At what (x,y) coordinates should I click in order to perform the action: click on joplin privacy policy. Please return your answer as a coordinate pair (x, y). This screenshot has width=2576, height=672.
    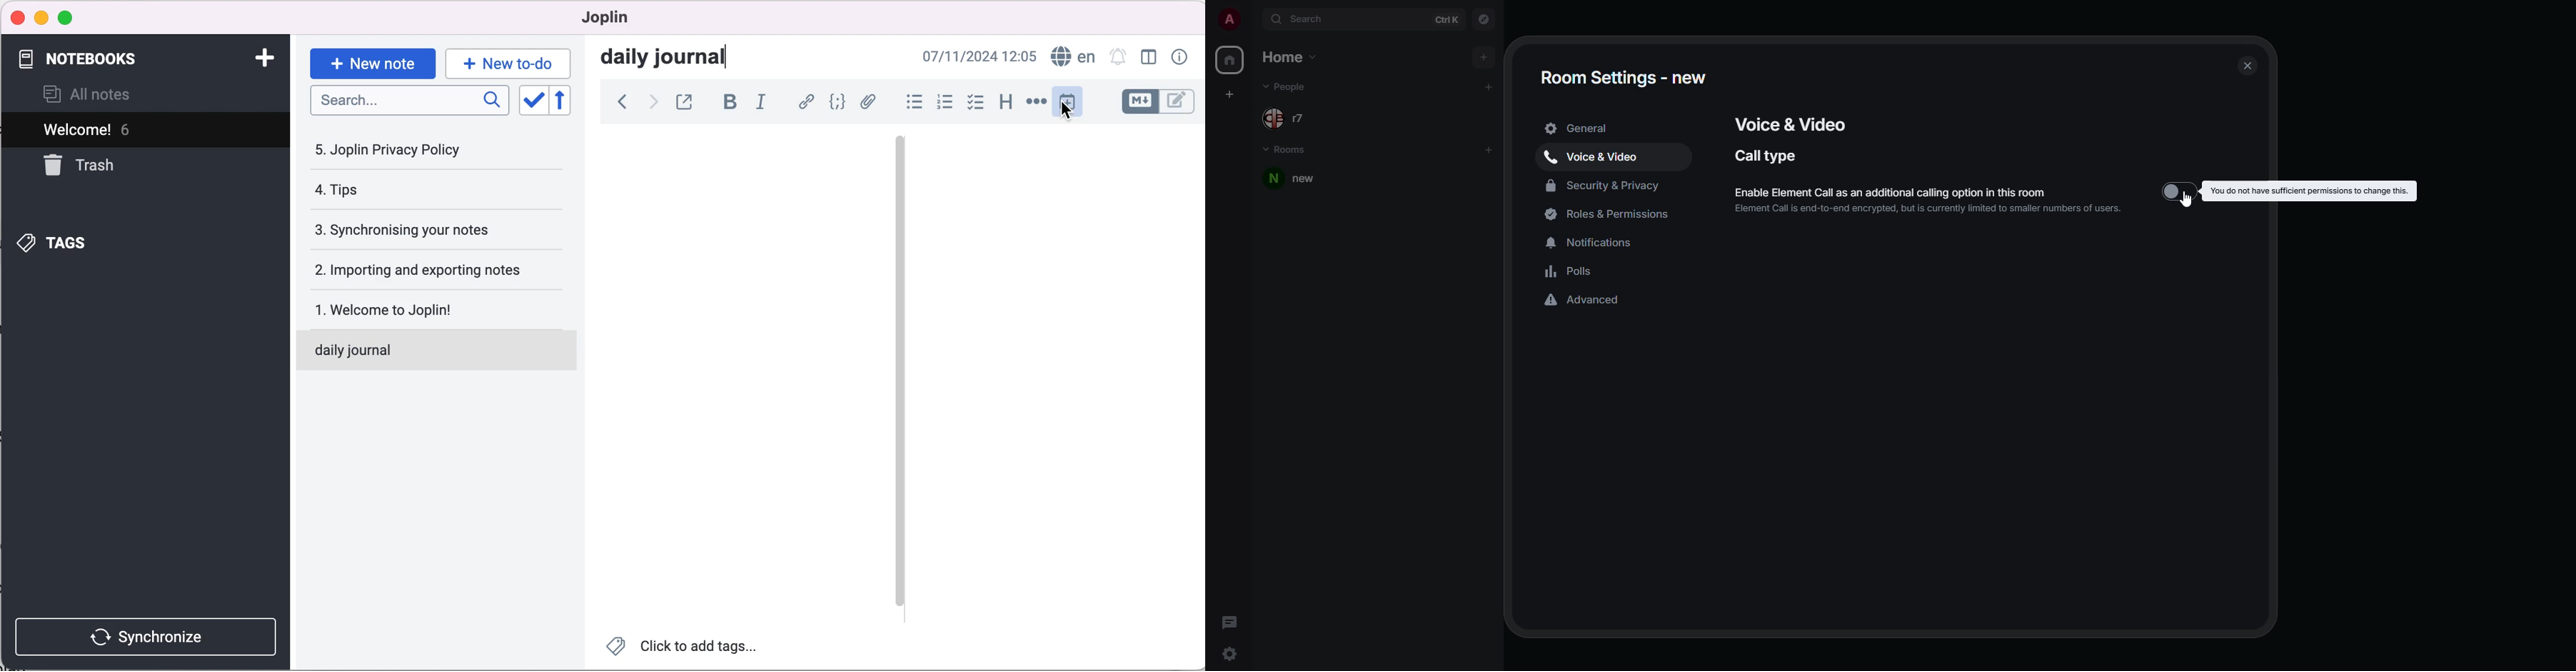
    Looking at the image, I should click on (396, 149).